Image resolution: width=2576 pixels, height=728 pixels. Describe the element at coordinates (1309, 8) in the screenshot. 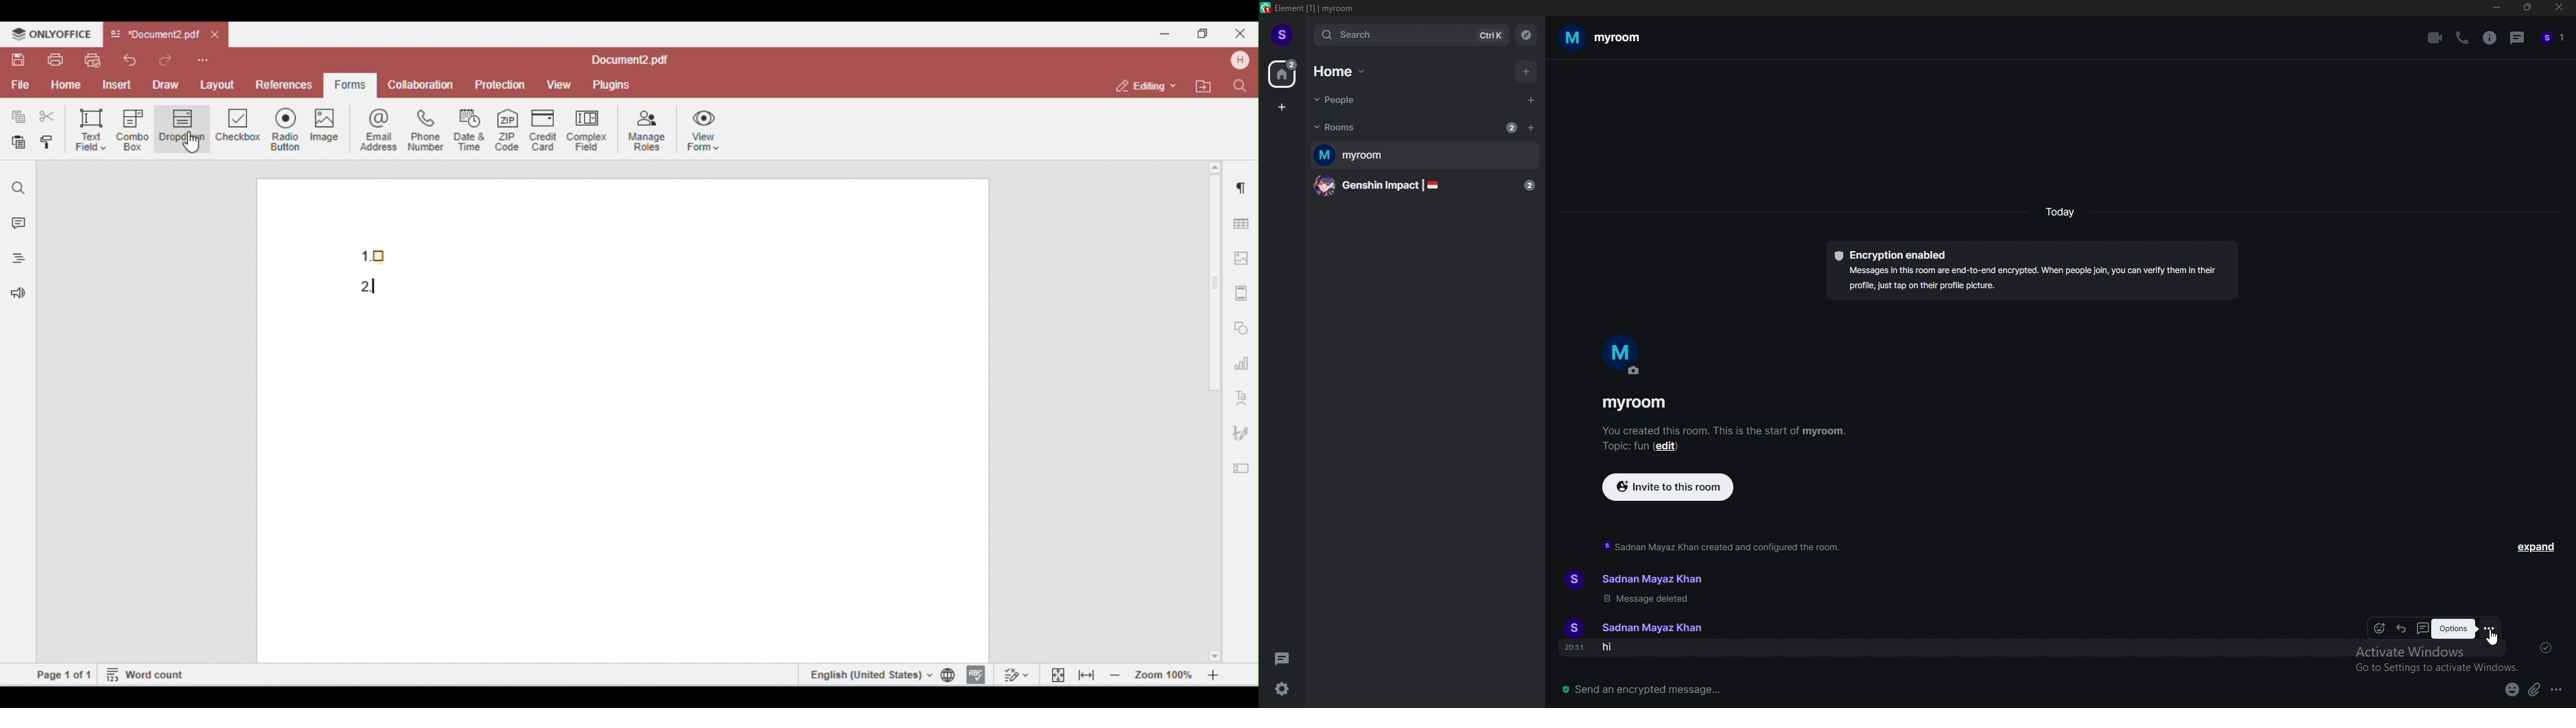

I see `element [1] | myroom` at that location.